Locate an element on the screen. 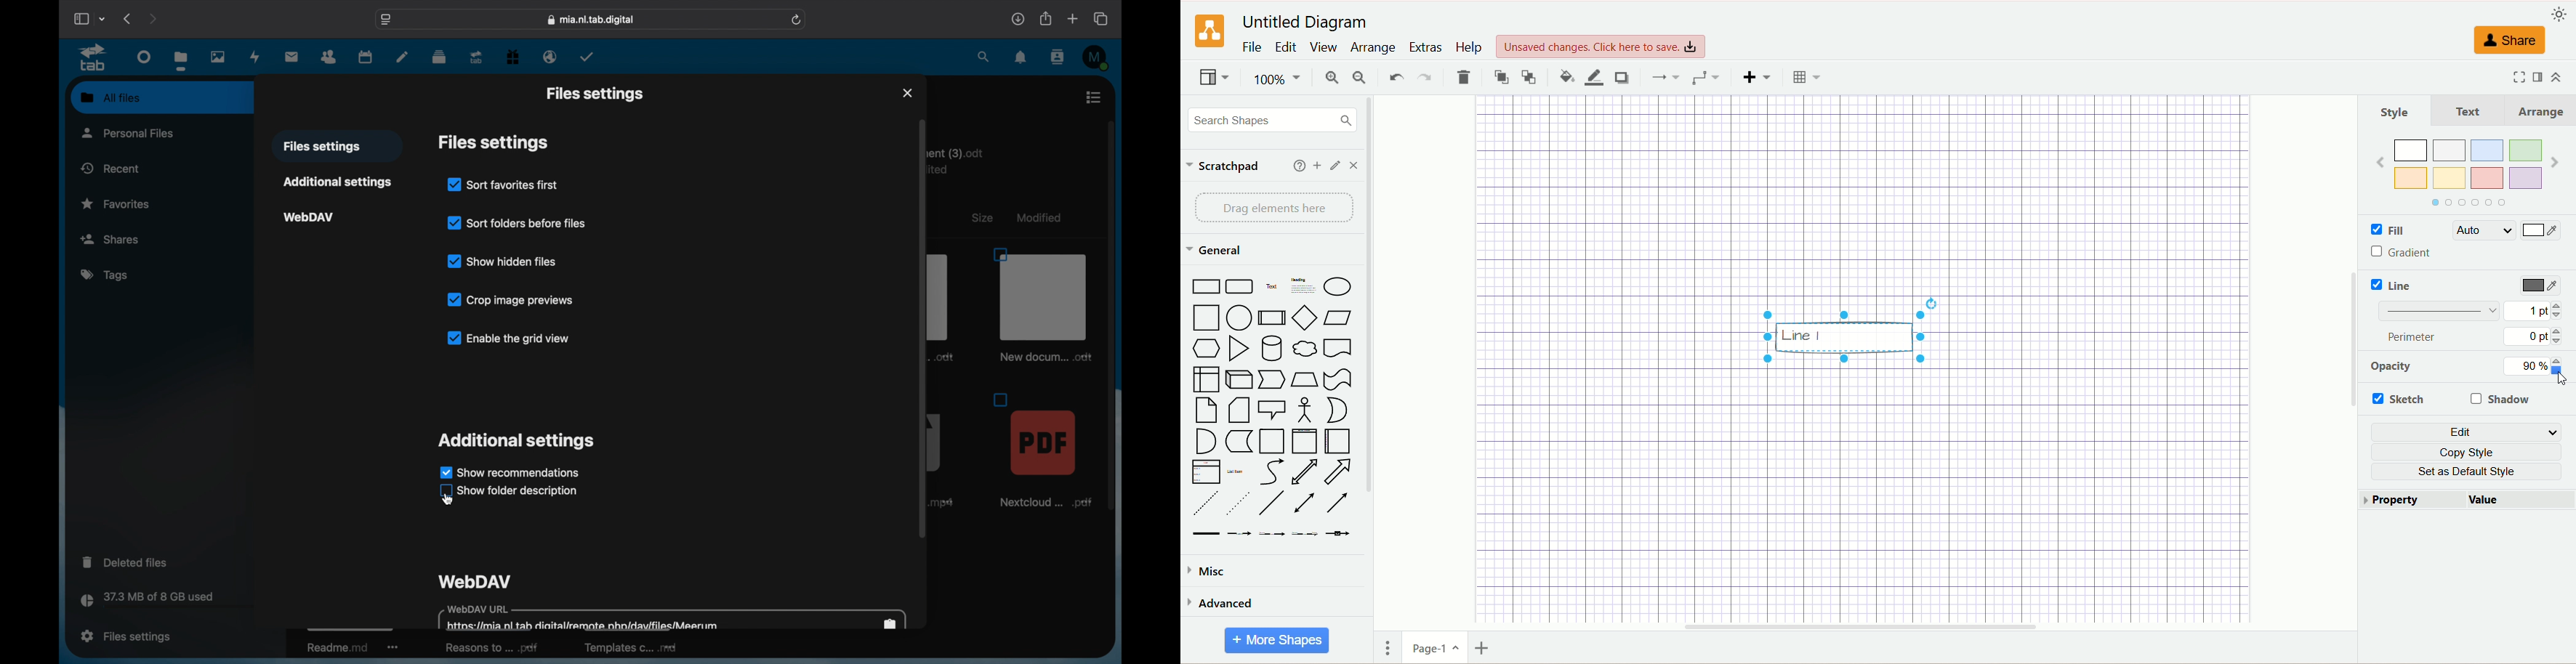 This screenshot has height=672, width=2576. fullscreen is located at coordinates (2514, 77).